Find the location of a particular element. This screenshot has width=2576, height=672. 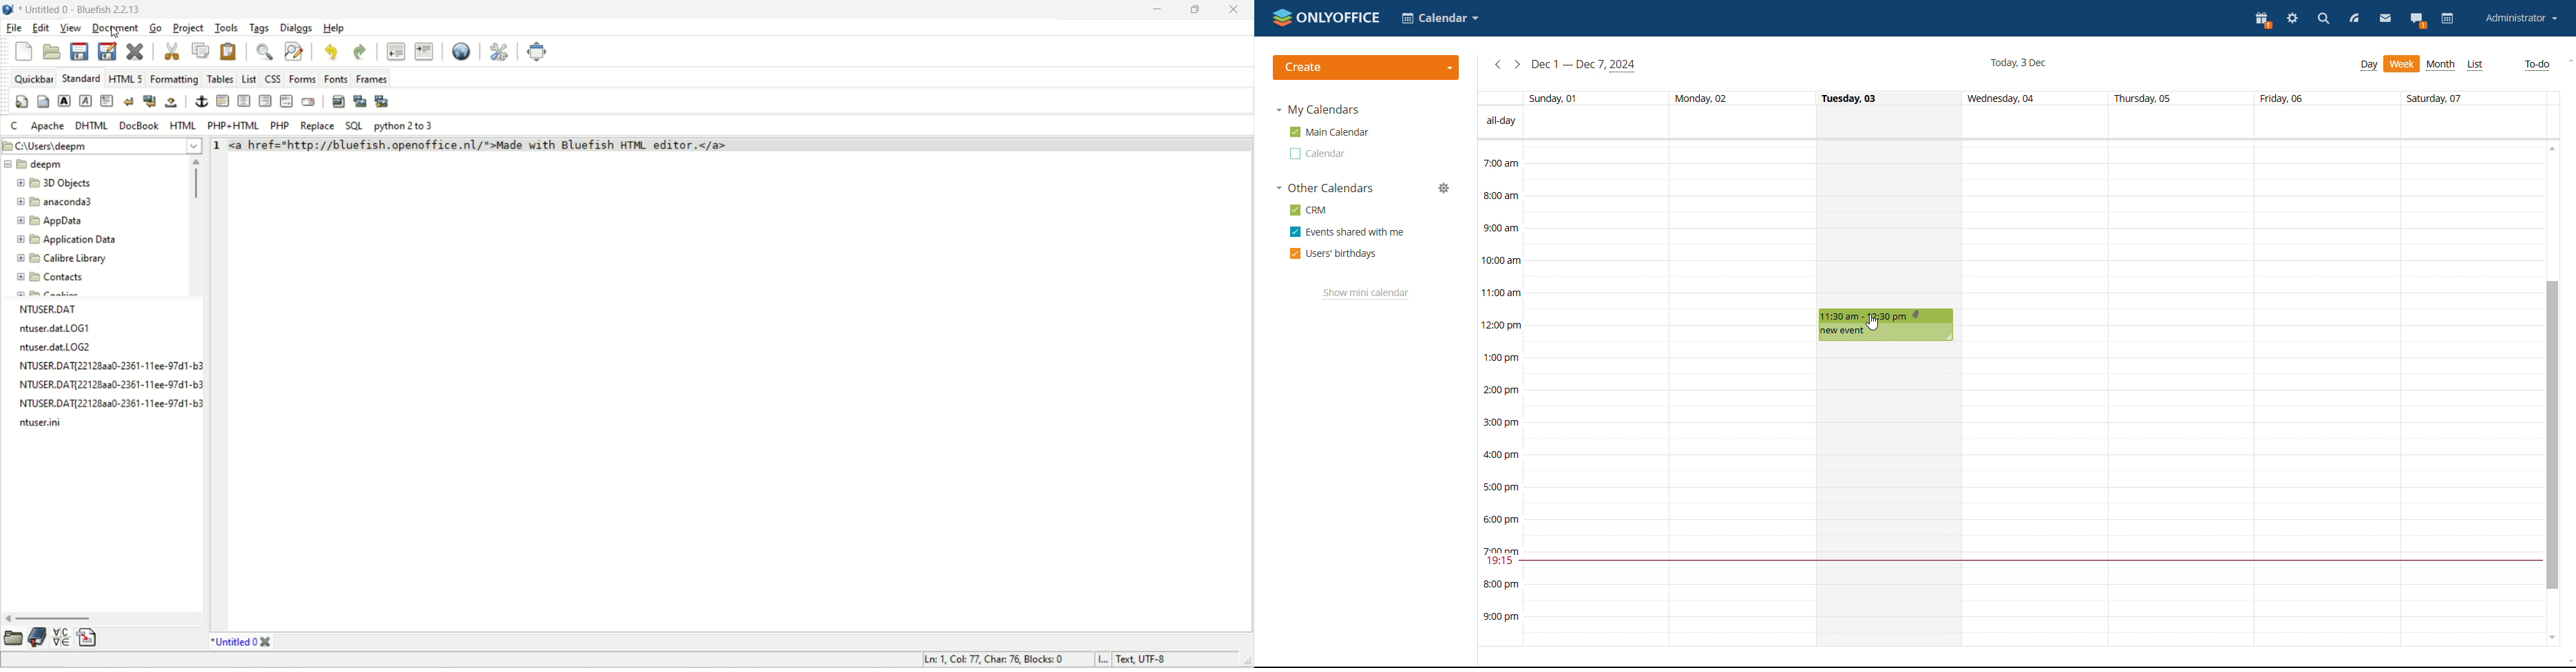

11:30 am - 12:30 pm is located at coordinates (1873, 315).